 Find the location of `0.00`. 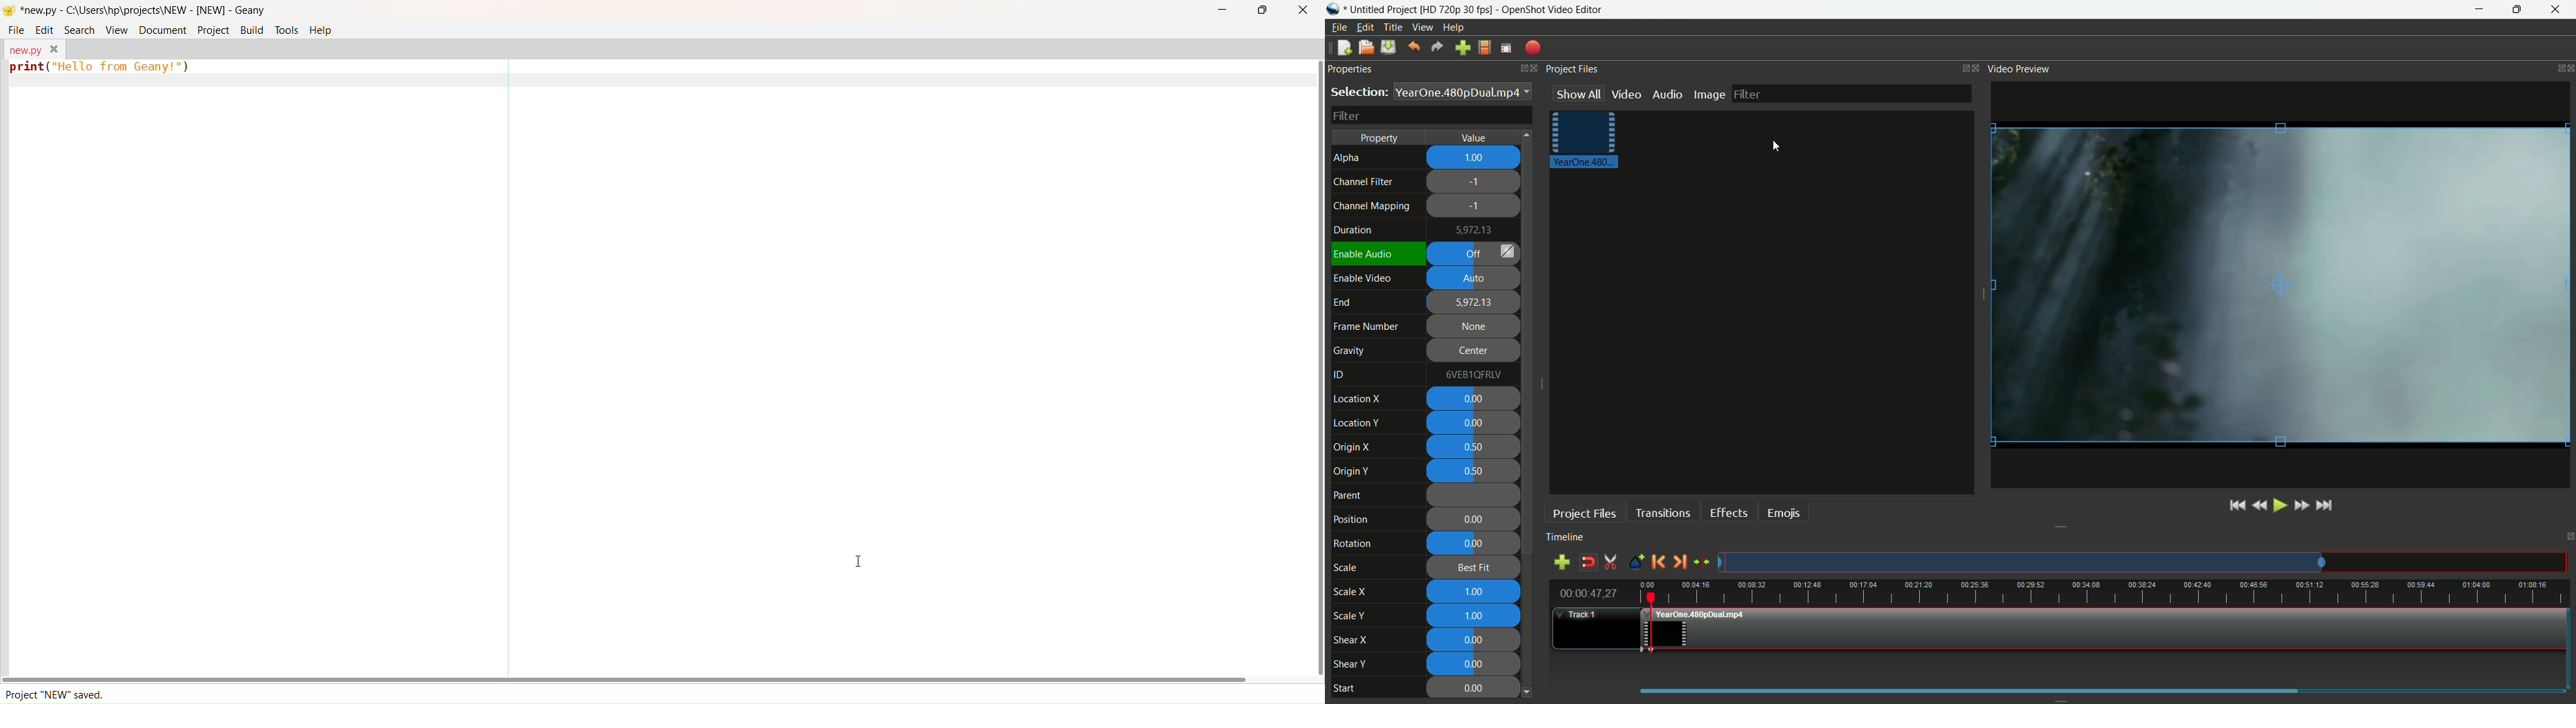

0.00 is located at coordinates (1474, 688).